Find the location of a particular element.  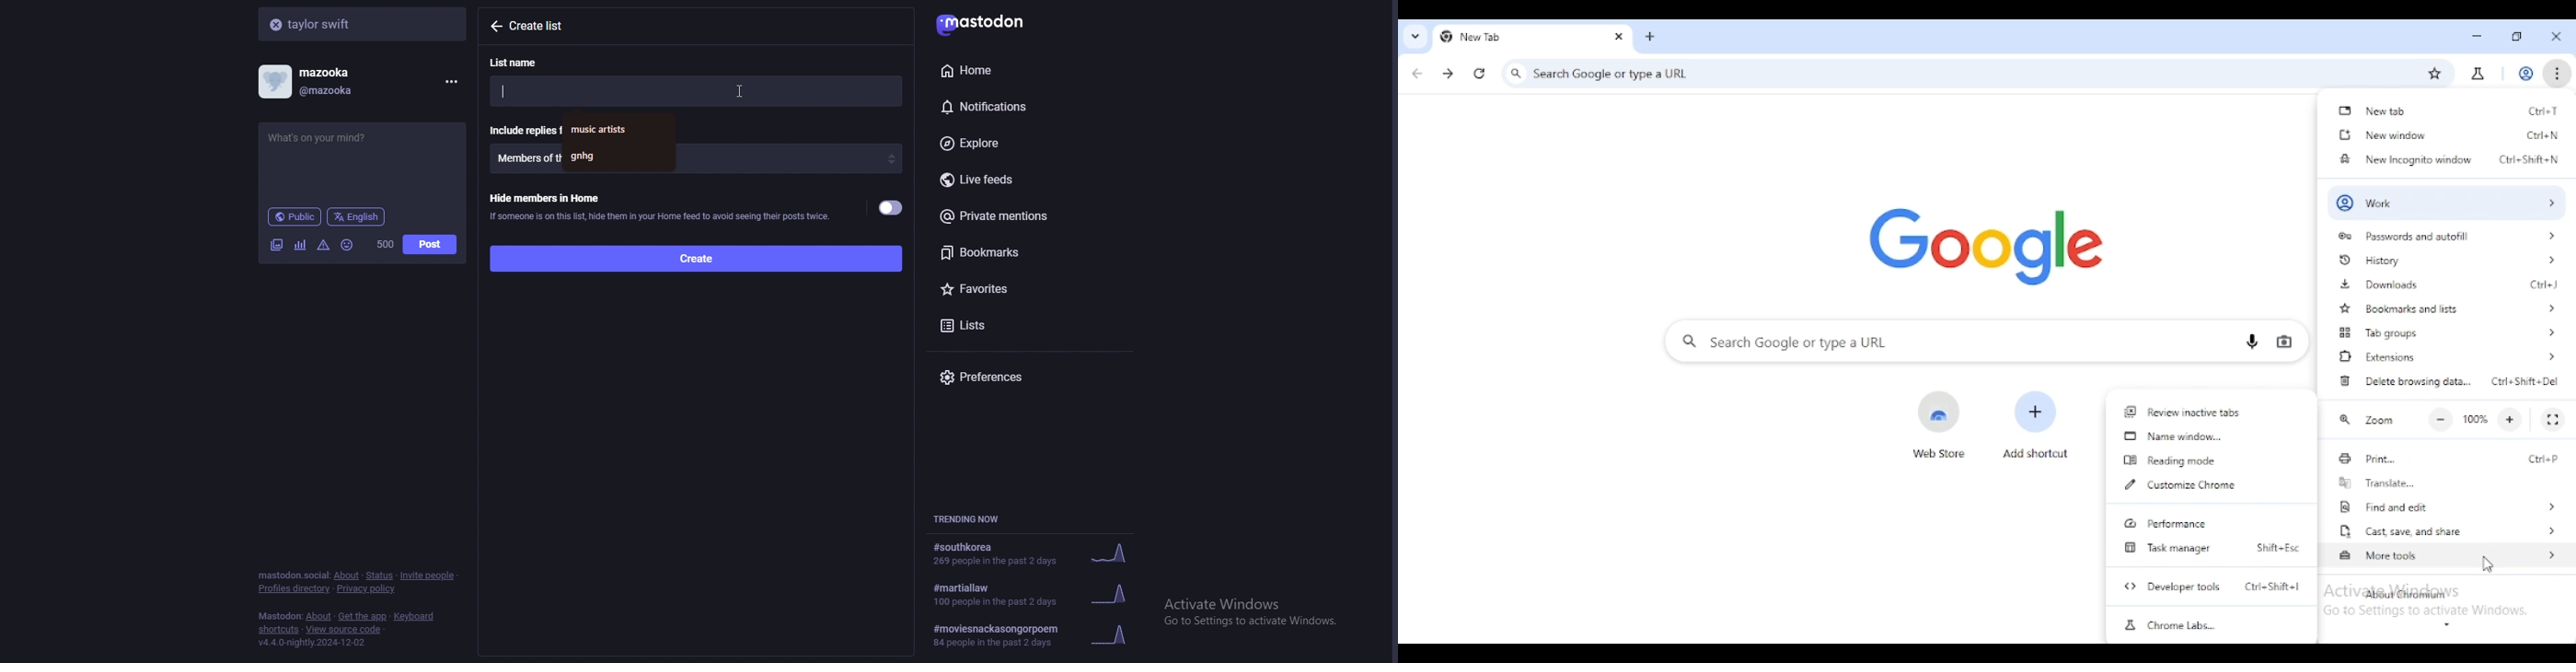

add tab is located at coordinates (1650, 37).